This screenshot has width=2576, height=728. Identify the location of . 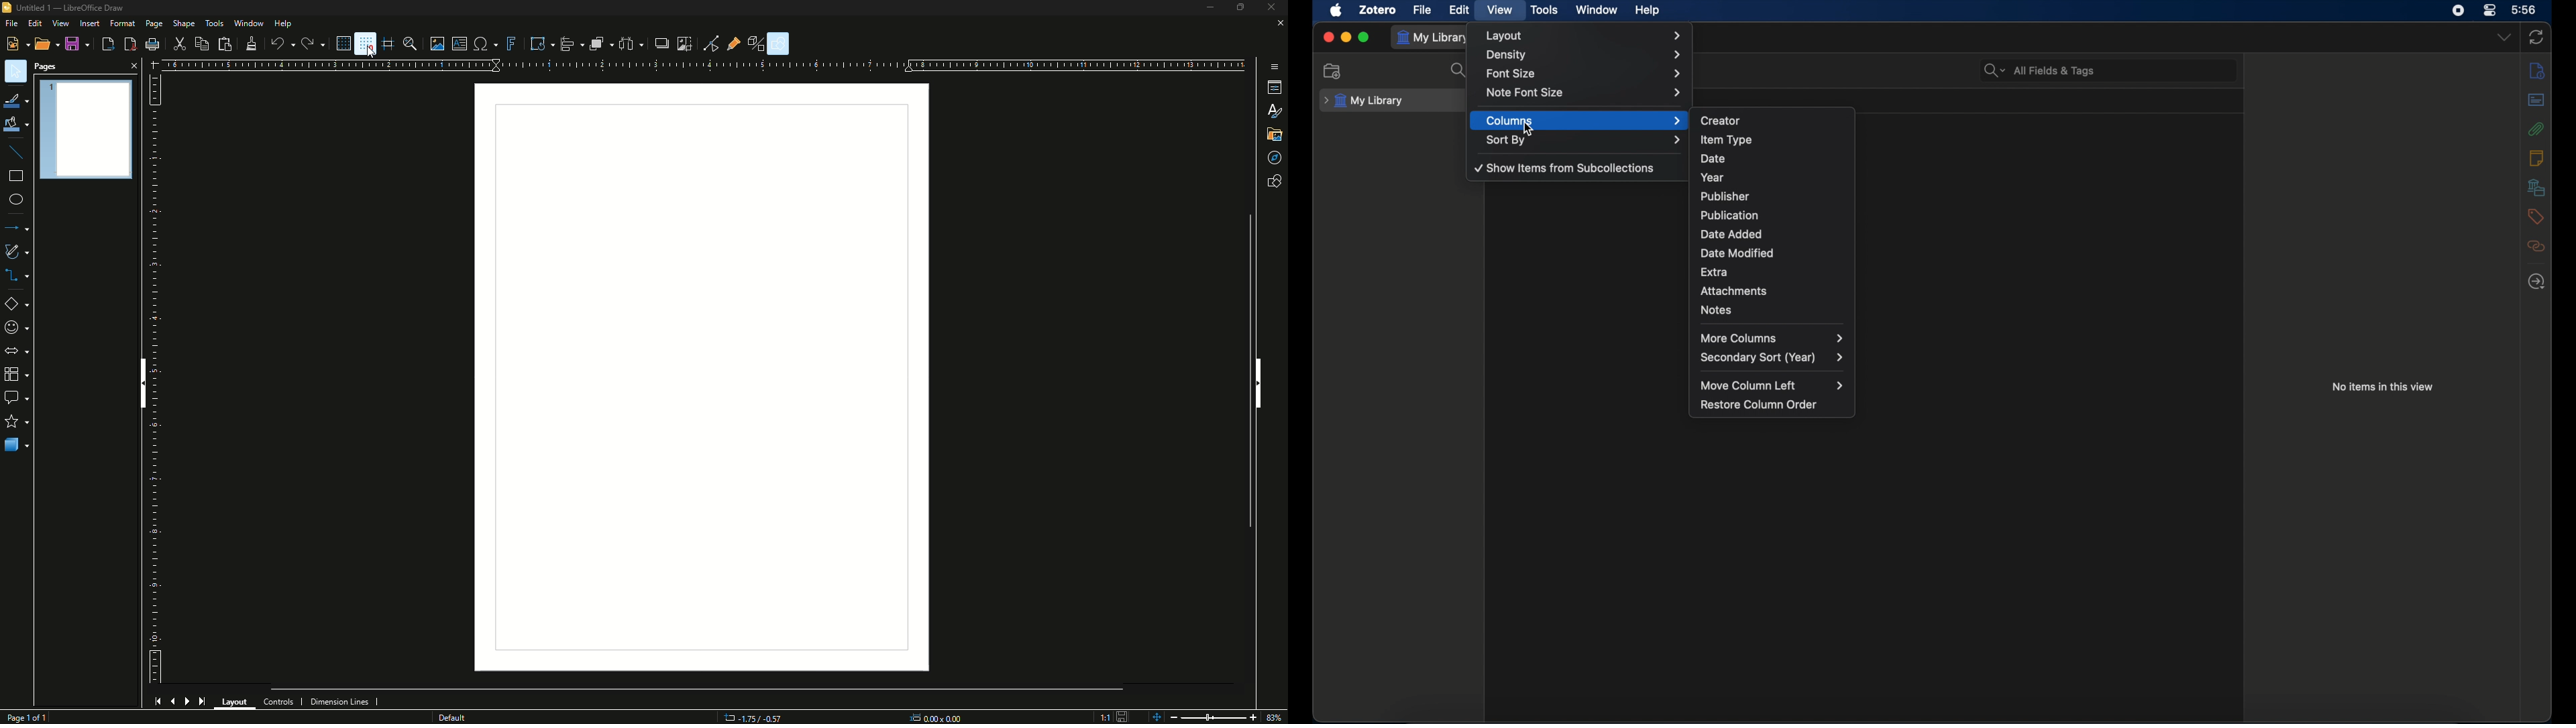
(507, 80).